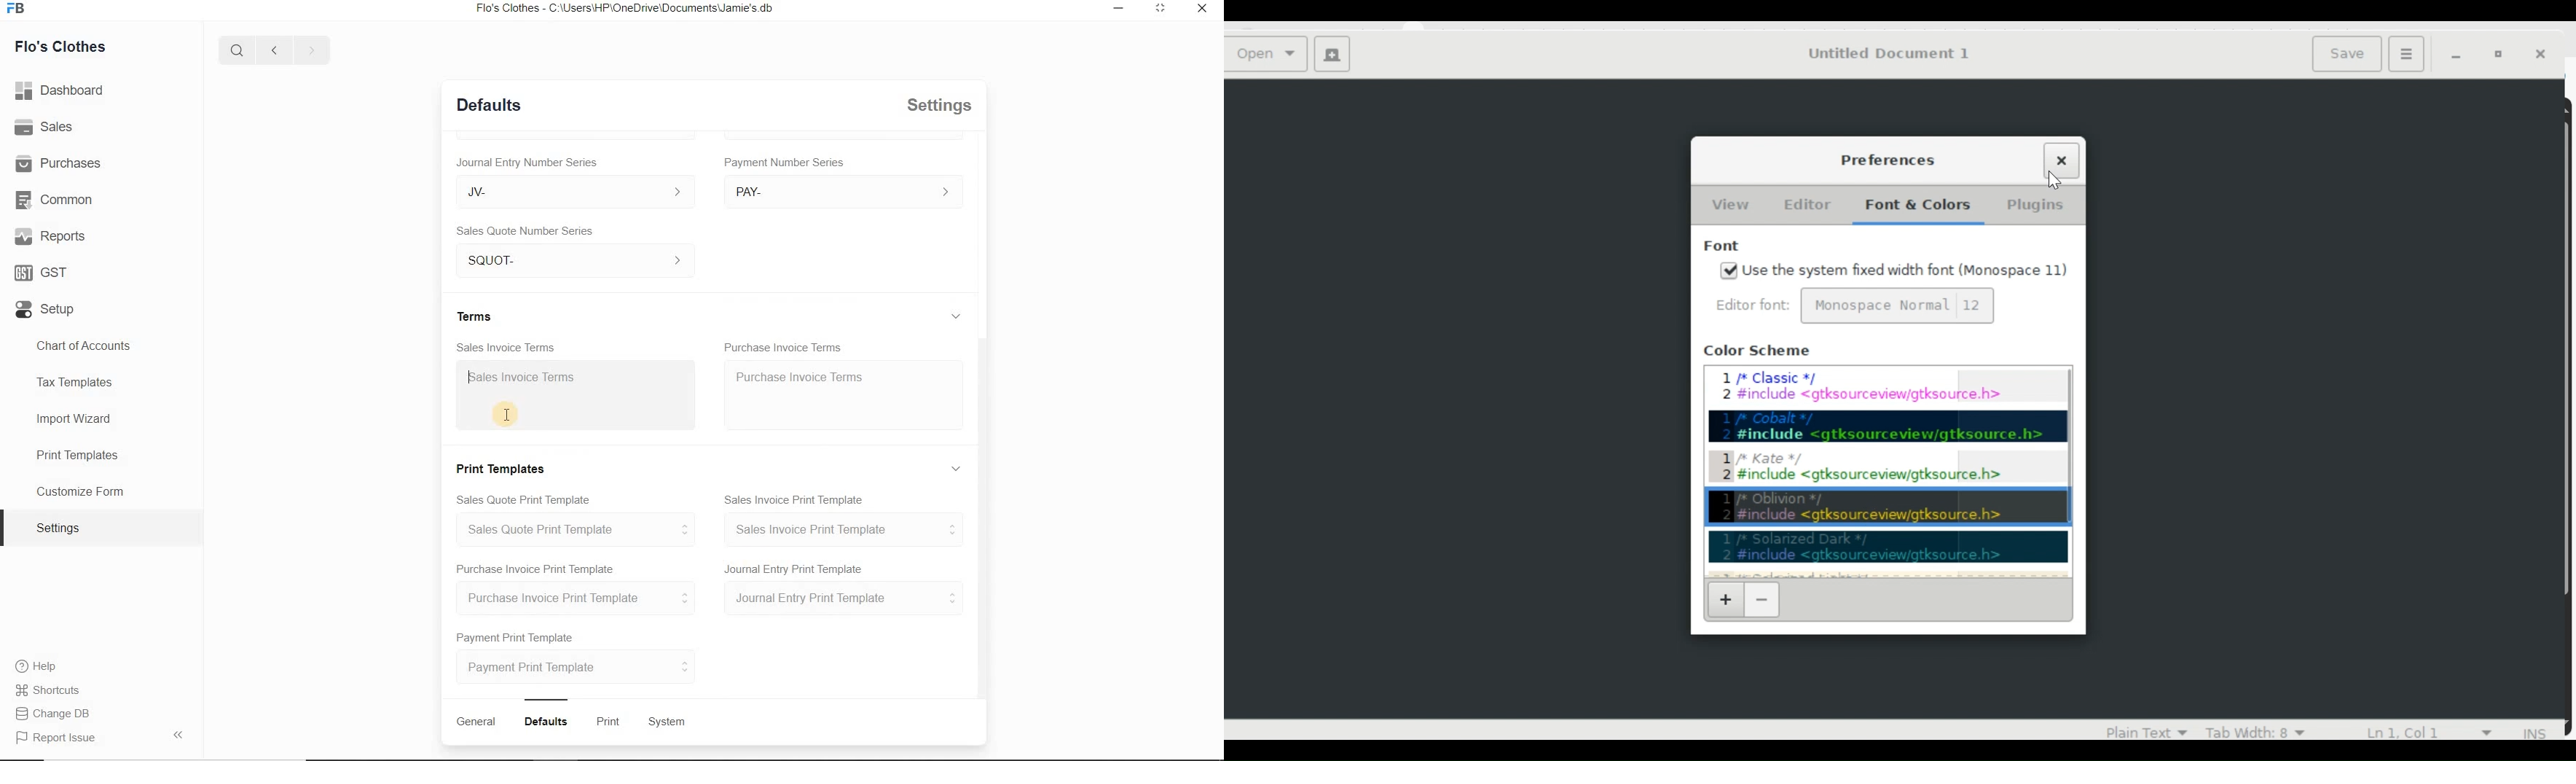 This screenshot has width=2576, height=784. I want to click on Purchase Invoice Terms, so click(844, 394).